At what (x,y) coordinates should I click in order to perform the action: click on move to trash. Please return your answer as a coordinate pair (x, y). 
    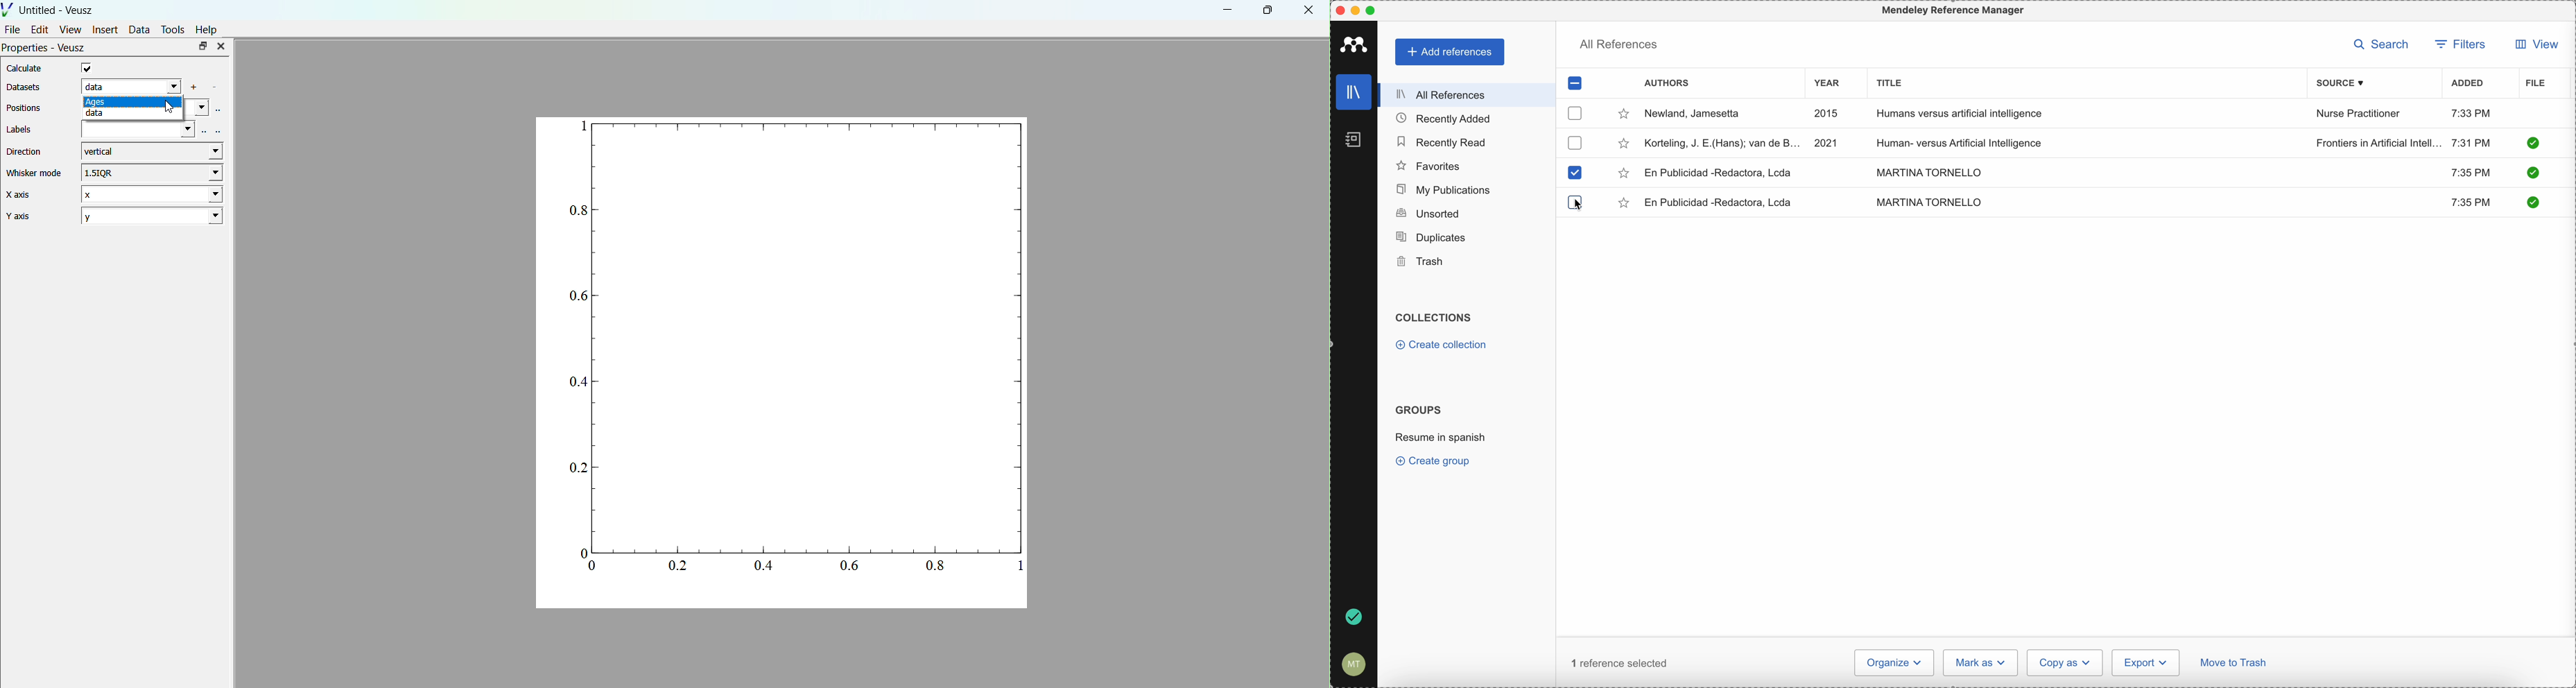
    Looking at the image, I should click on (2235, 664).